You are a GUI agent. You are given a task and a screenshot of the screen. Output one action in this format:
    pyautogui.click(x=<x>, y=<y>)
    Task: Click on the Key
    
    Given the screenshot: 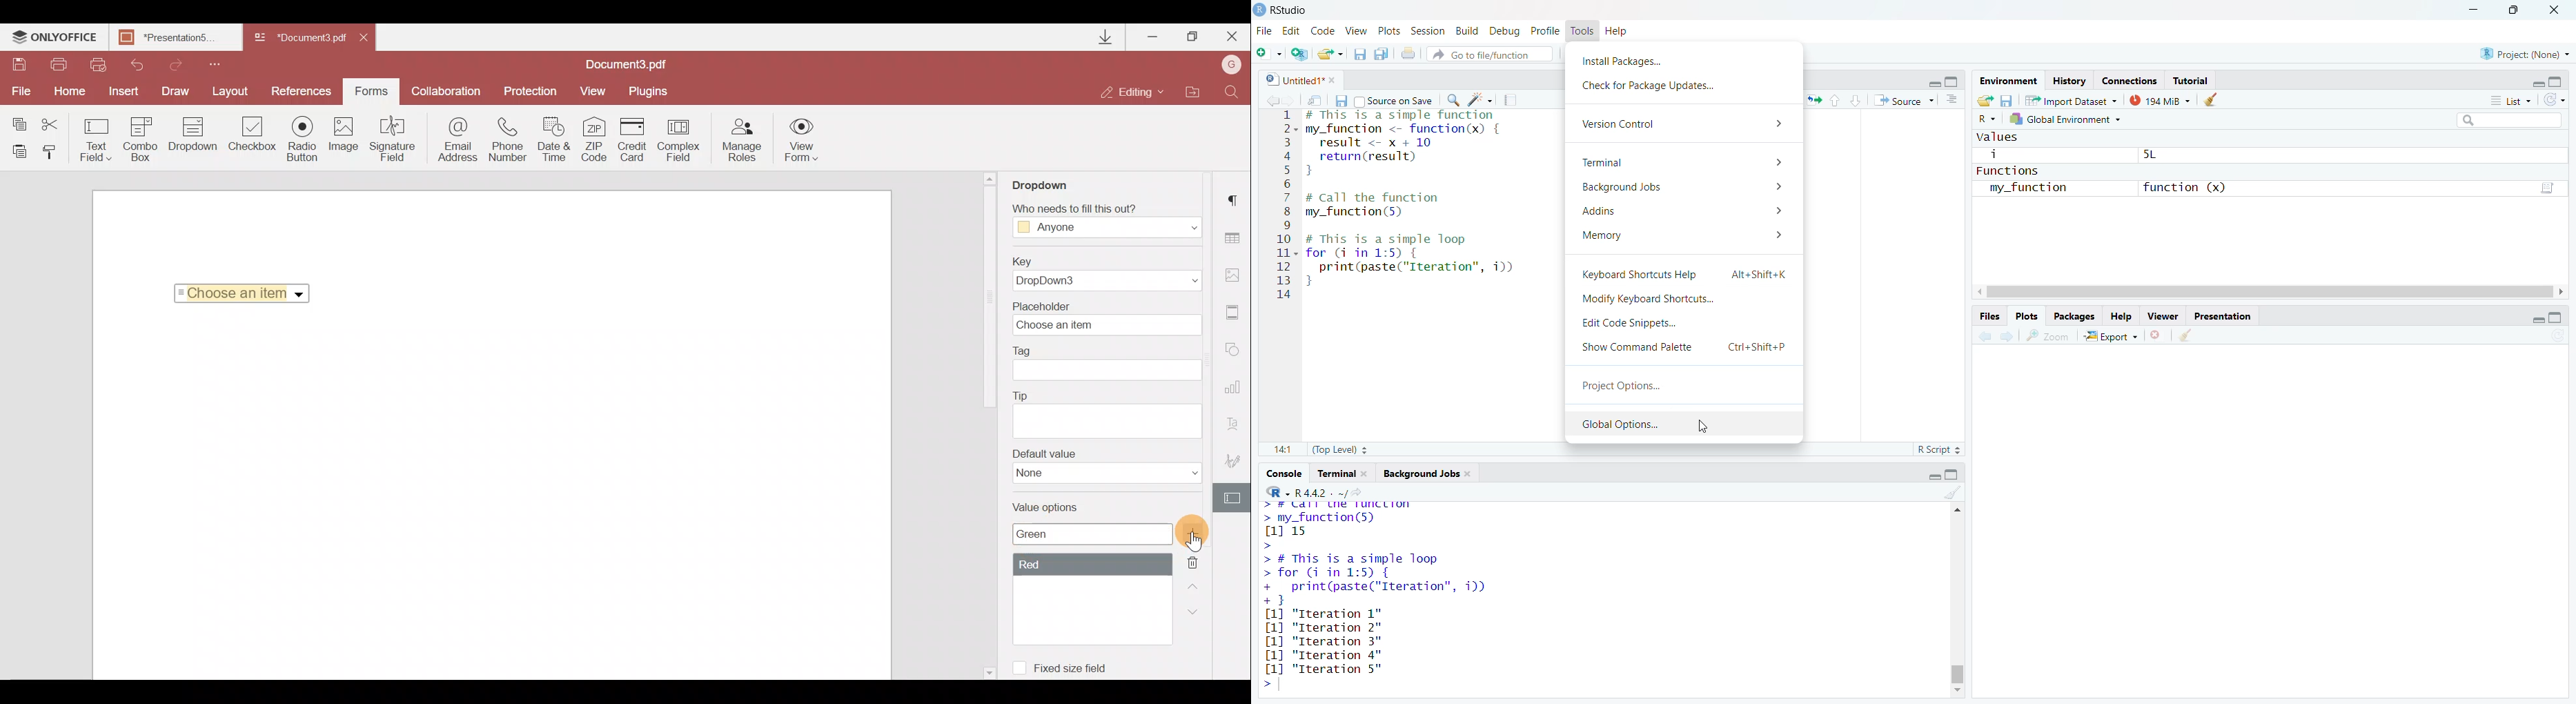 What is the action you would take?
    pyautogui.click(x=1111, y=272)
    